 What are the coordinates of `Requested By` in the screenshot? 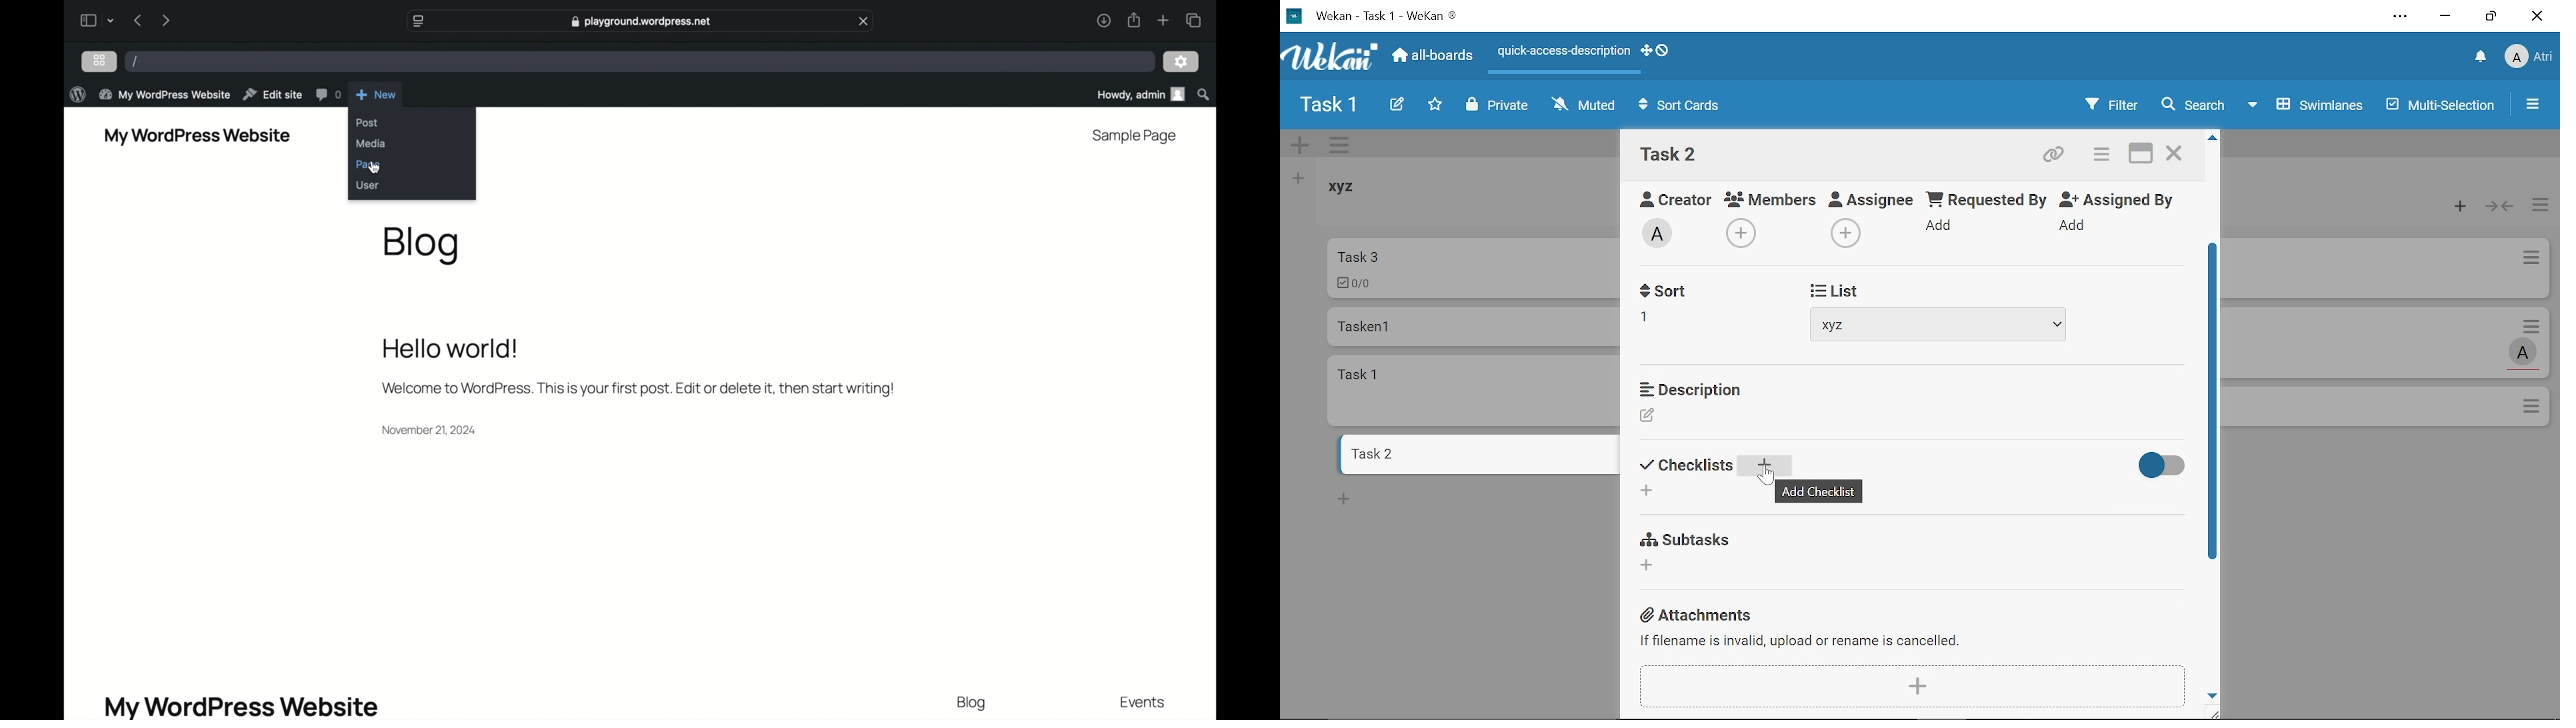 It's located at (1987, 198).